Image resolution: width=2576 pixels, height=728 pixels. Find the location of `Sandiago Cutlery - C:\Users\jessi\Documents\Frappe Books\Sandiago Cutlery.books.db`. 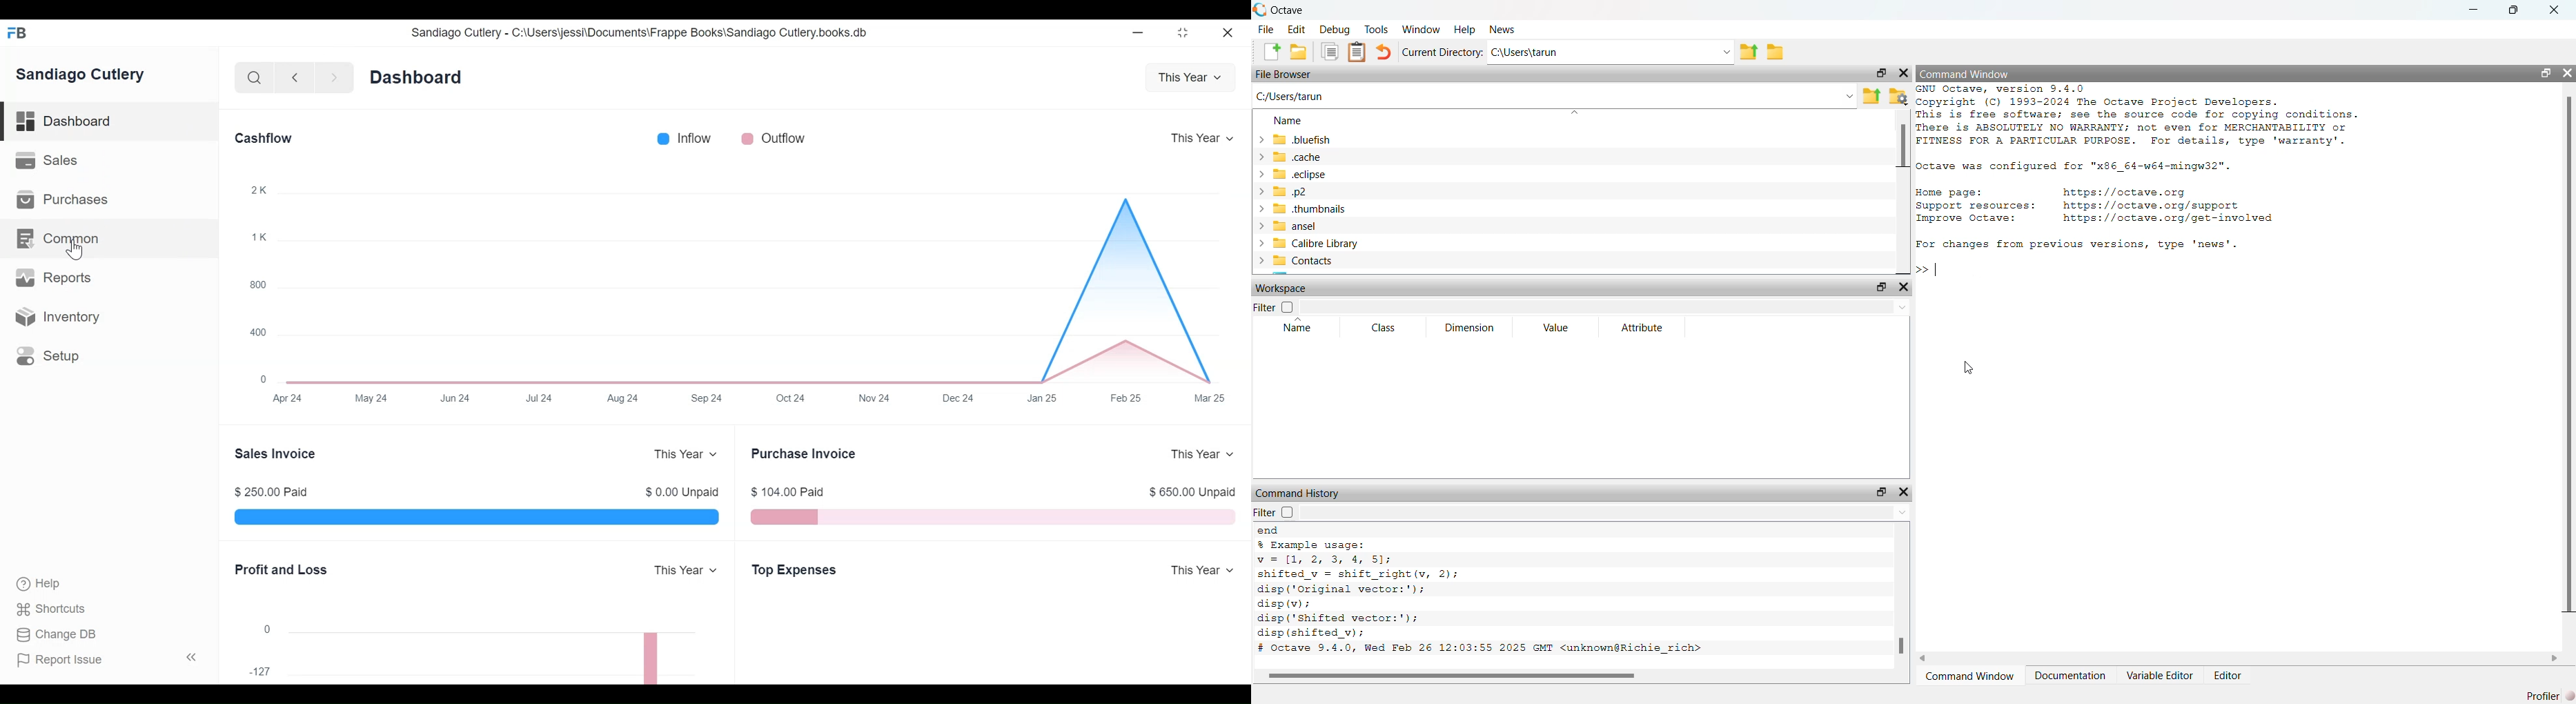

Sandiago Cutlery - C:\Users\jessi\Documents\Frappe Books\Sandiago Cutlery.books.db is located at coordinates (643, 32).